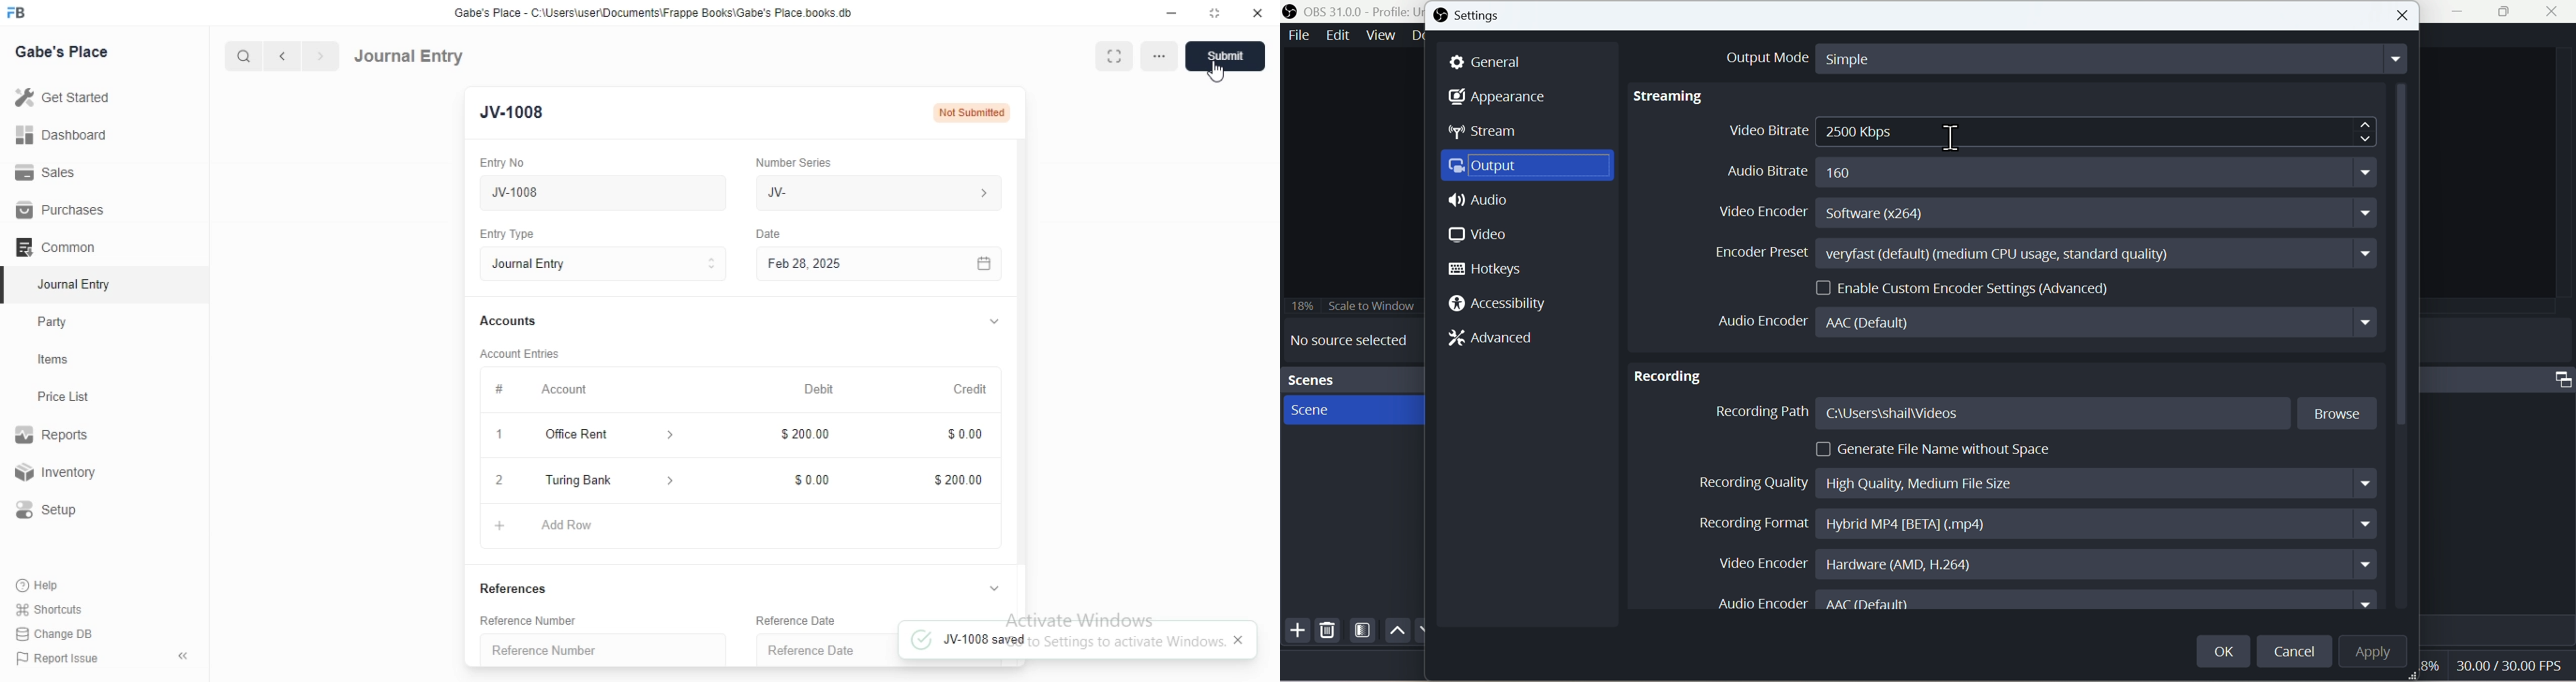 Image resolution: width=2576 pixels, height=700 pixels. What do you see at coordinates (505, 162) in the screenshot?
I see `Entry No` at bounding box center [505, 162].